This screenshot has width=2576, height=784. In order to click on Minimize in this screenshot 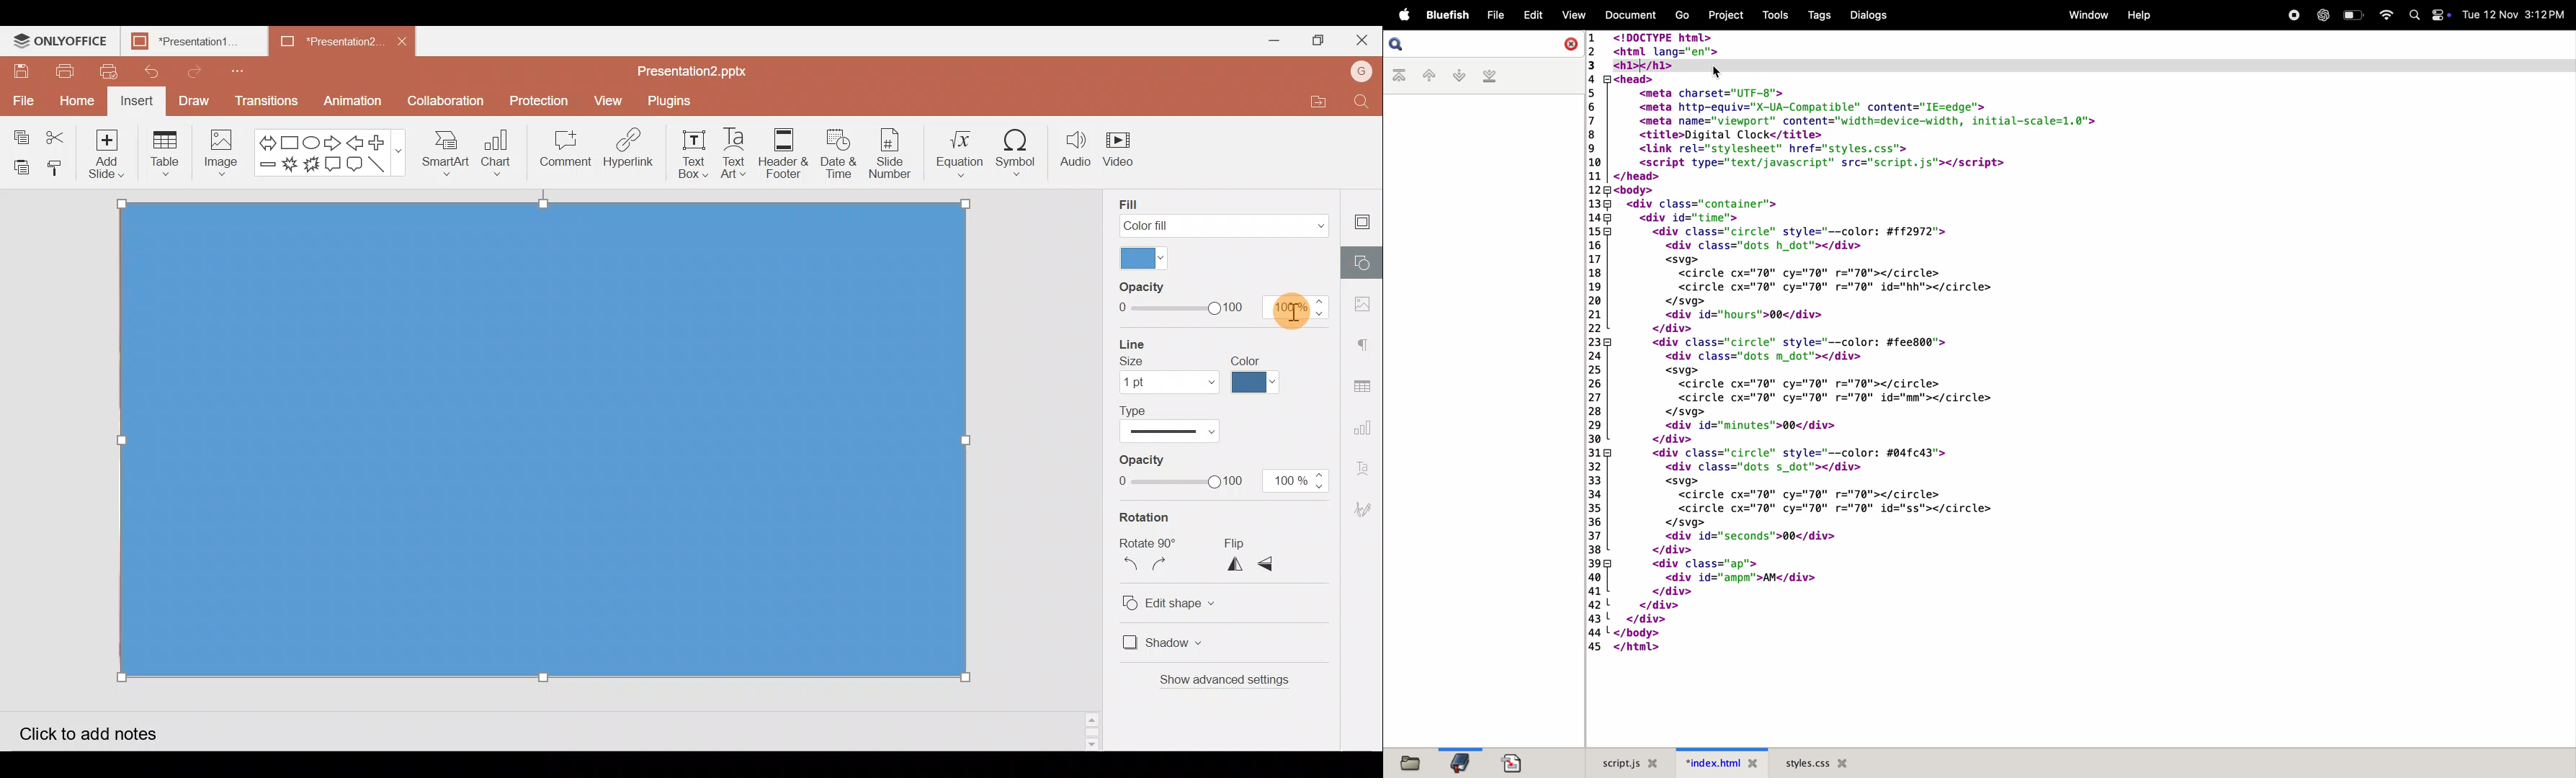, I will do `click(1274, 40)`.